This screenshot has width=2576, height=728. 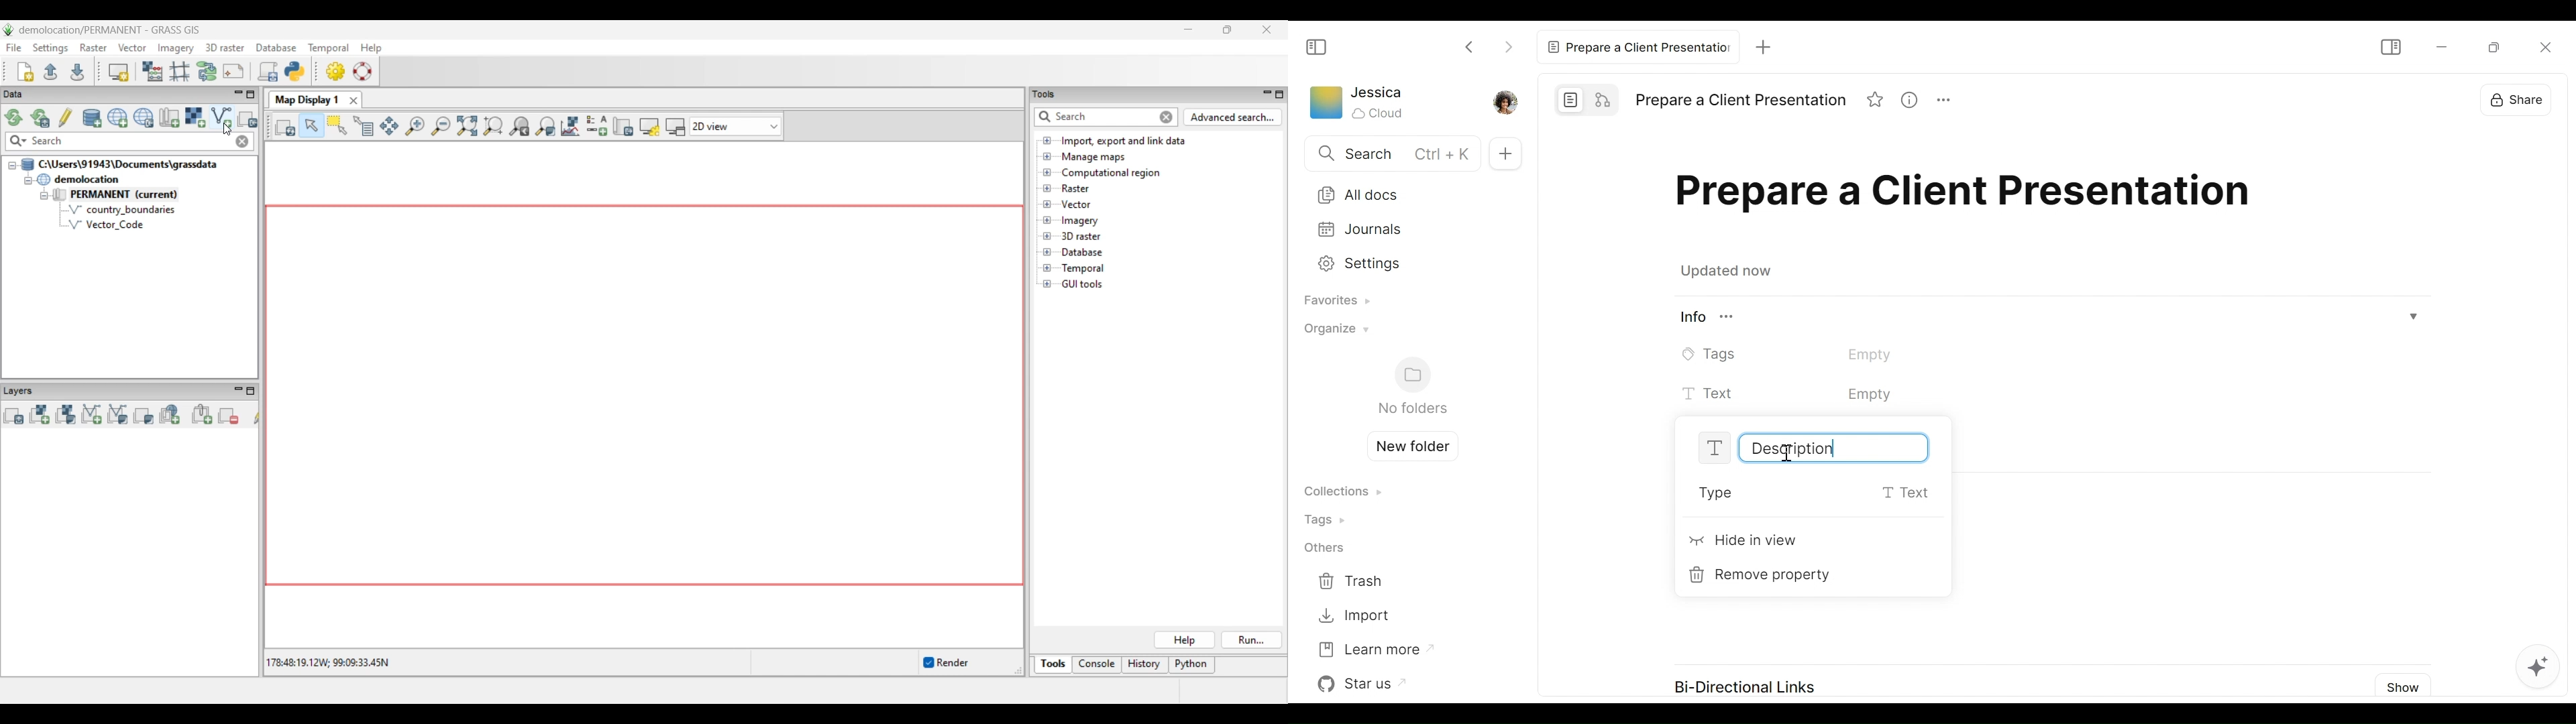 What do you see at coordinates (1354, 582) in the screenshot?
I see `Trash` at bounding box center [1354, 582].